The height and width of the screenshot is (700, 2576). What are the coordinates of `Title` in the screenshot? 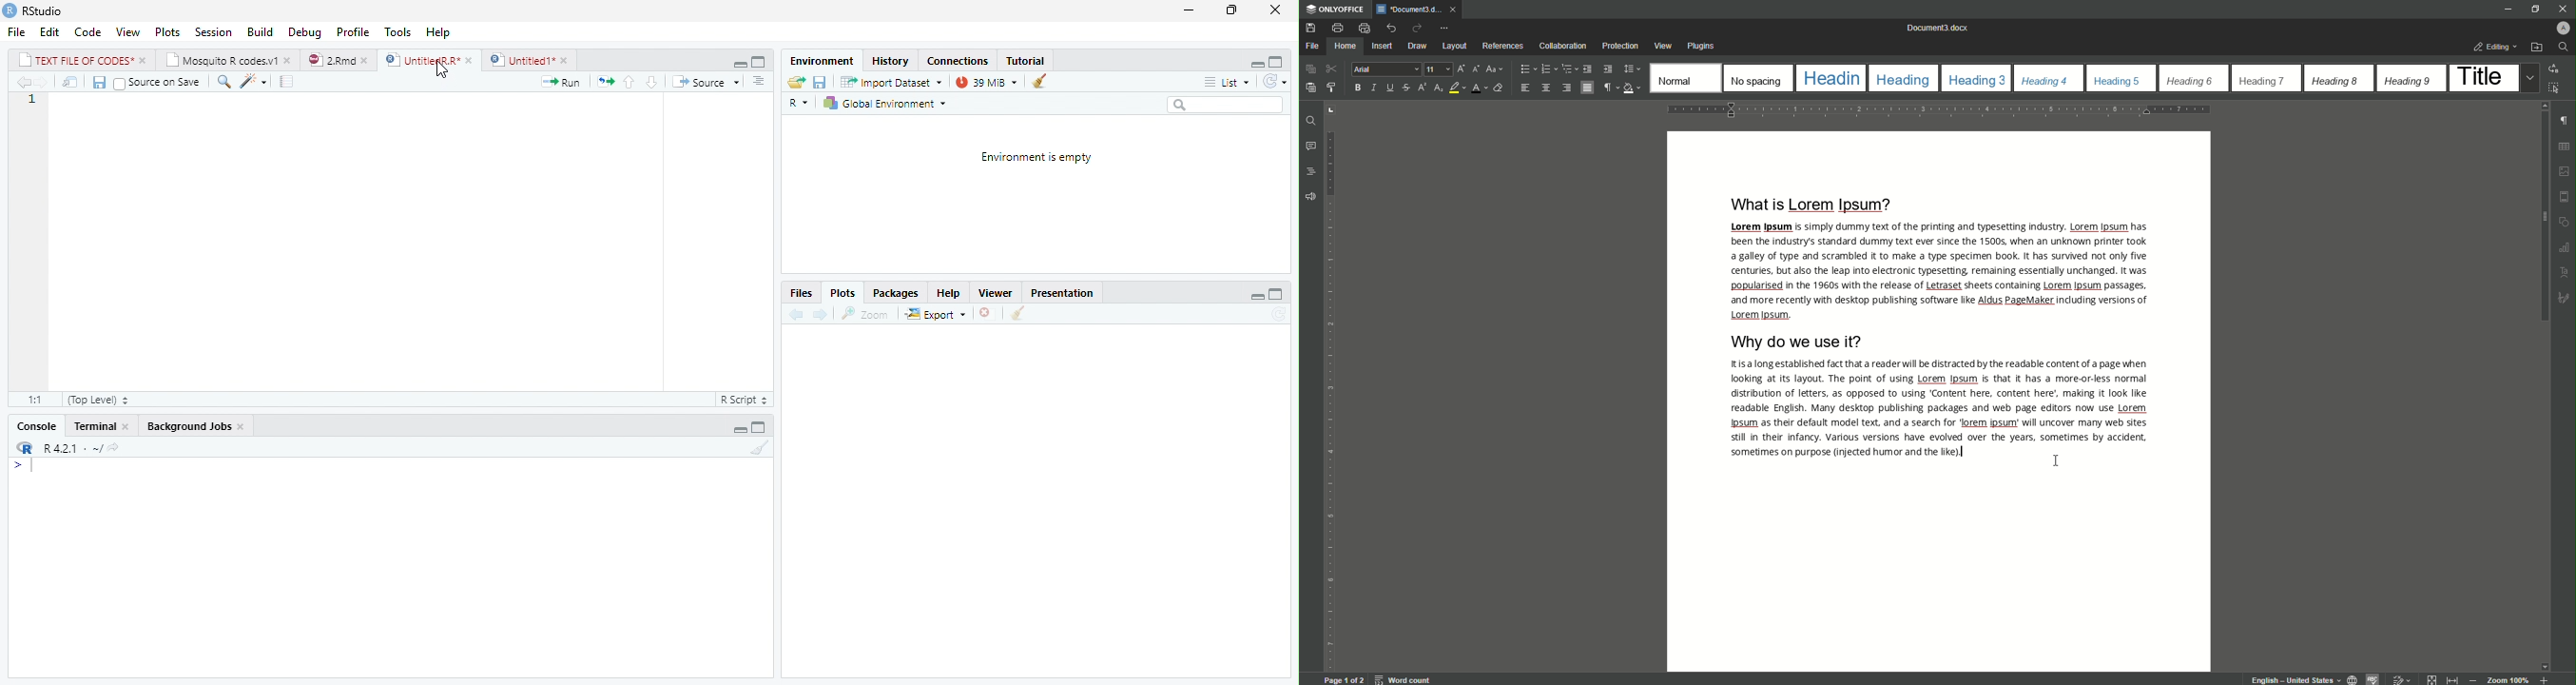 It's located at (2480, 75).